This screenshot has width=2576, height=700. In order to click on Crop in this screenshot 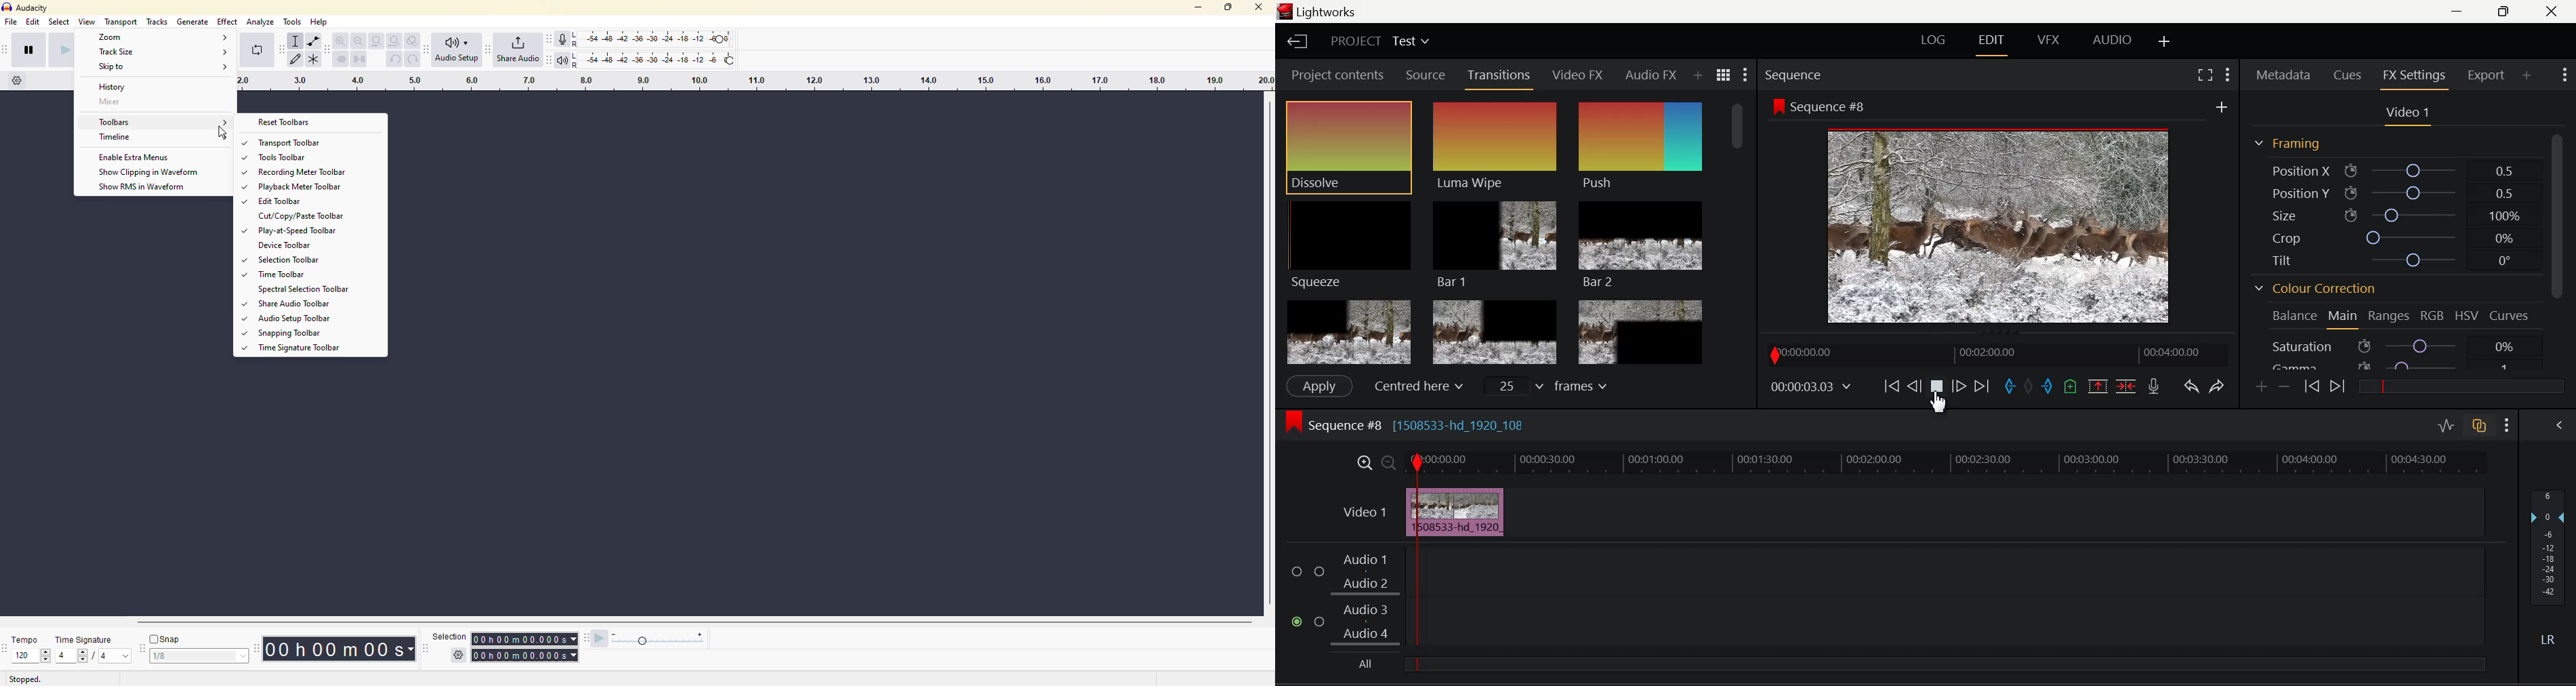, I will do `click(2389, 235)`.